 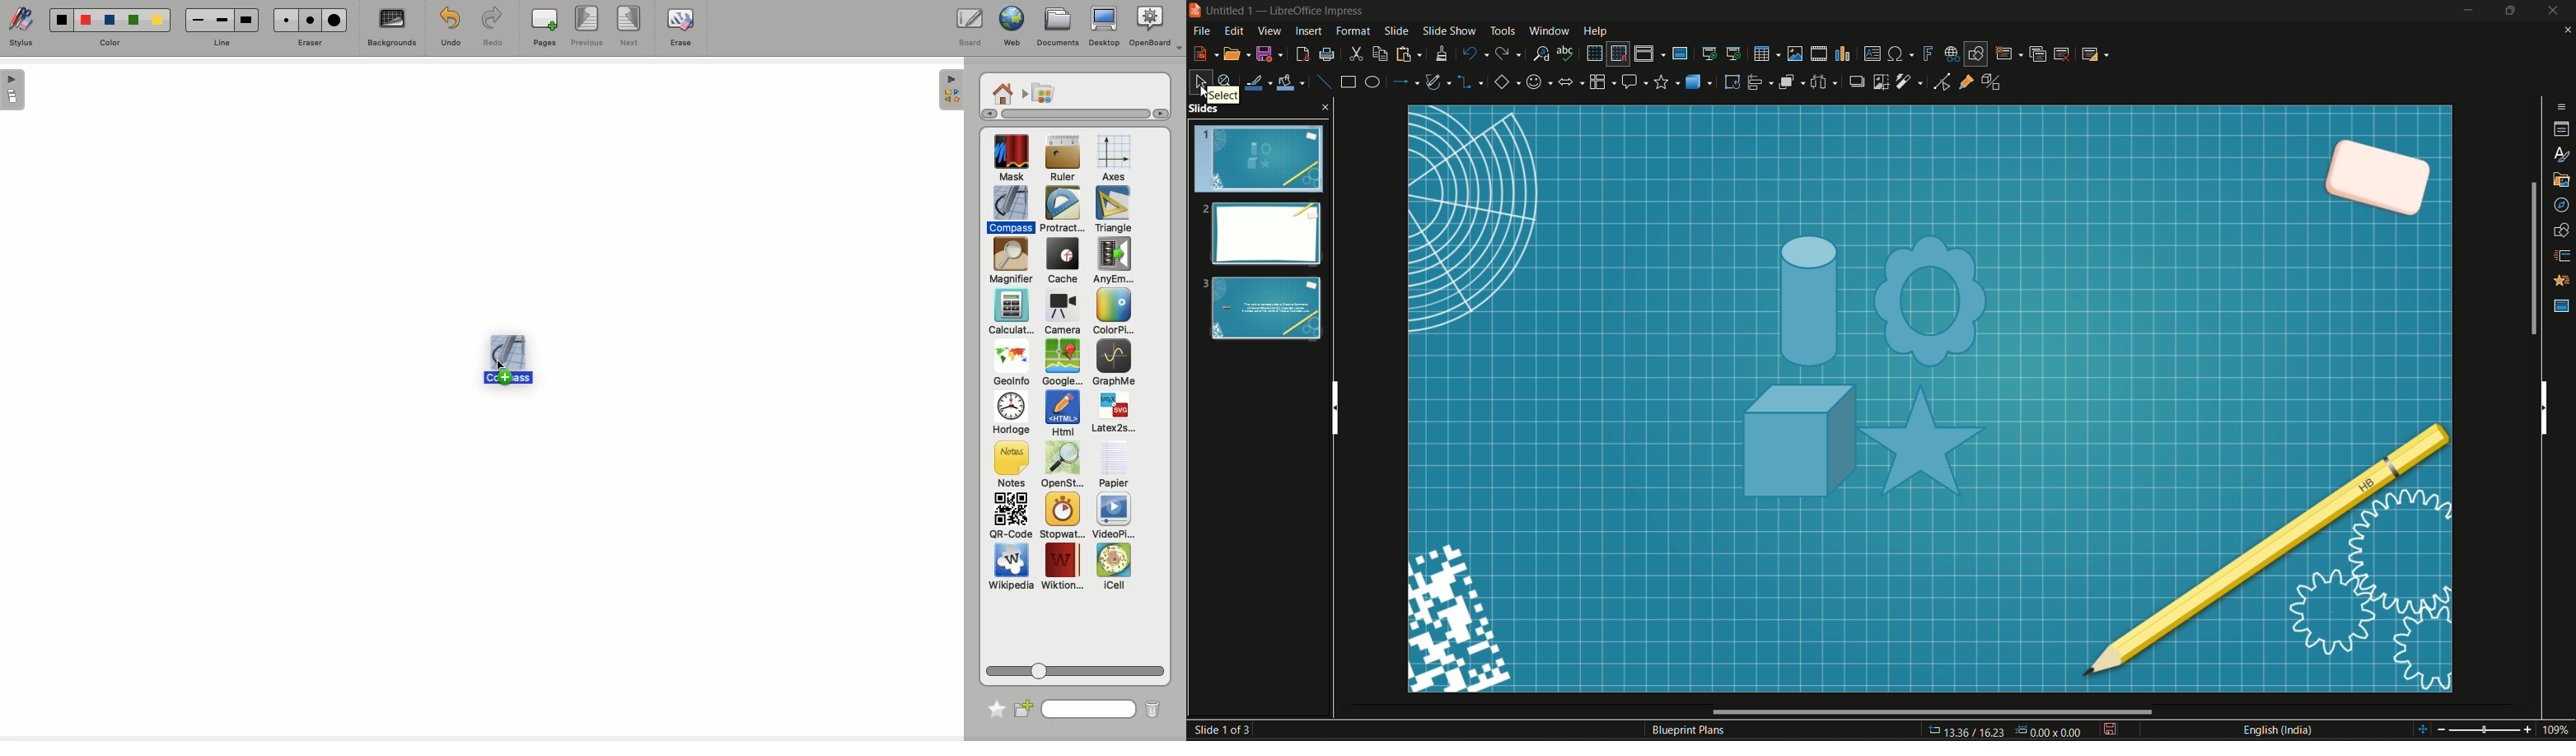 What do you see at coordinates (1323, 82) in the screenshot?
I see `insert line` at bounding box center [1323, 82].